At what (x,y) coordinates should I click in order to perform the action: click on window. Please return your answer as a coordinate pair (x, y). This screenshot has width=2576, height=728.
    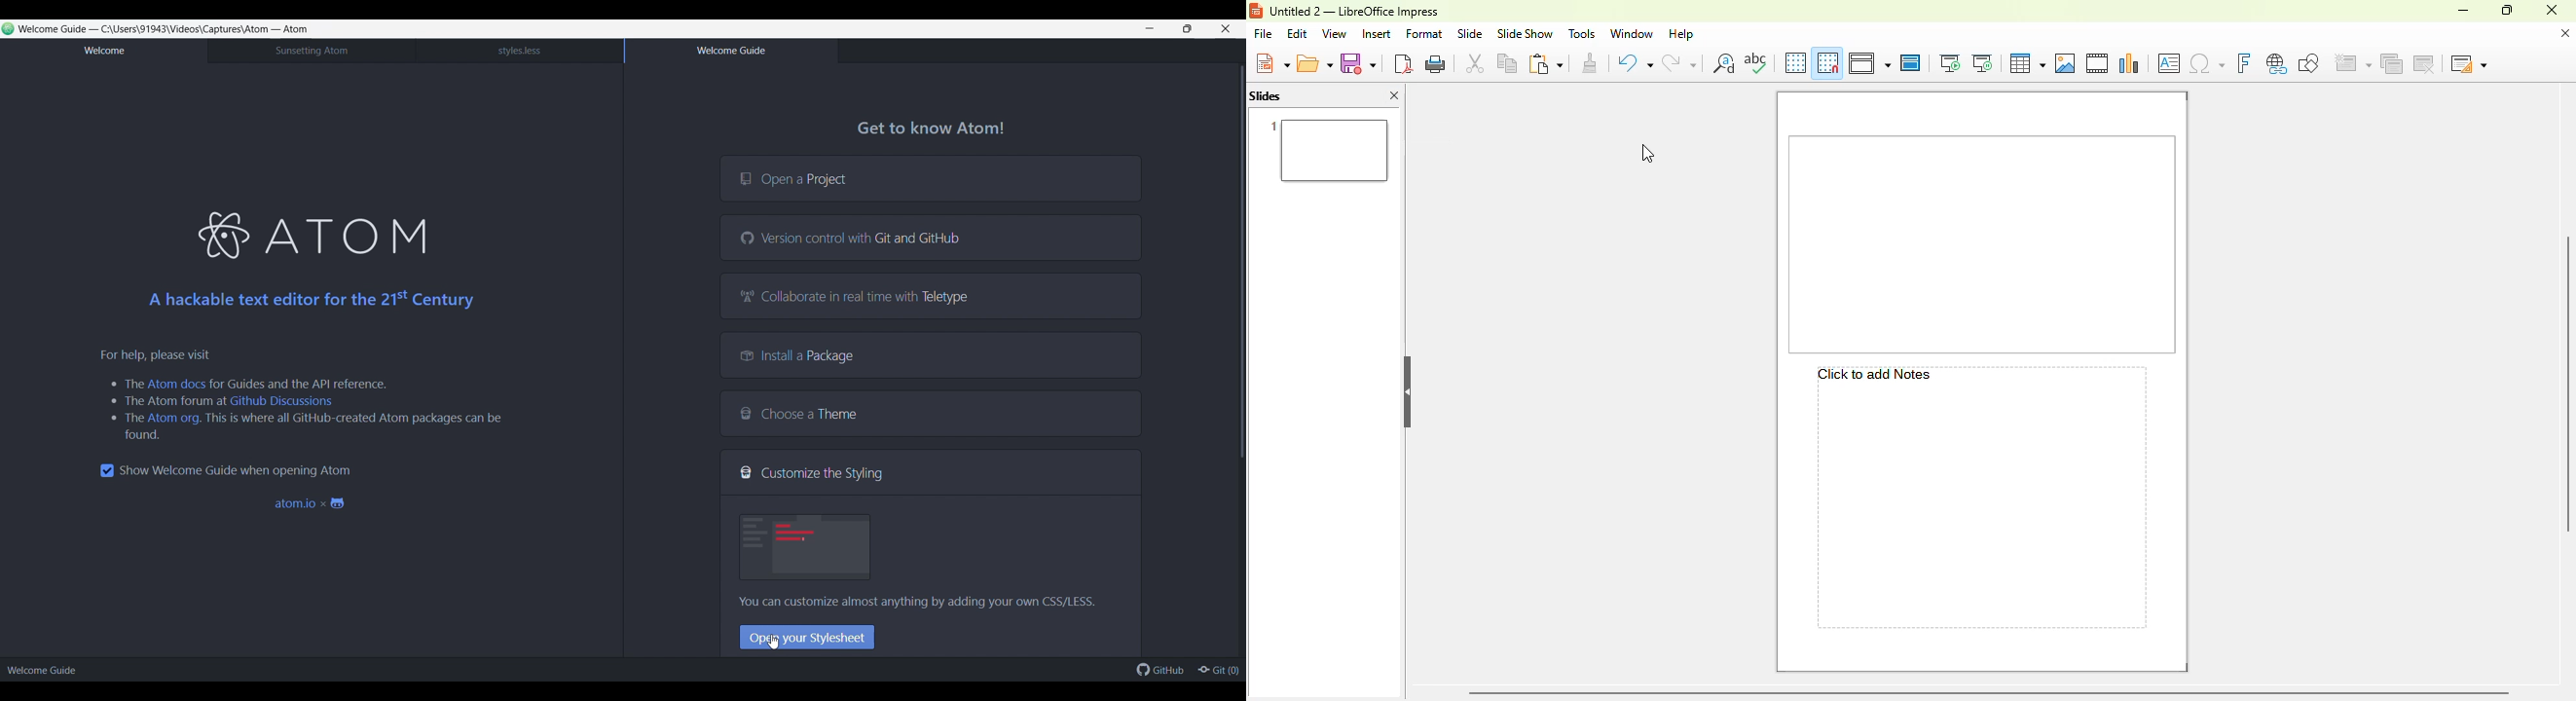
    Looking at the image, I should click on (1631, 34).